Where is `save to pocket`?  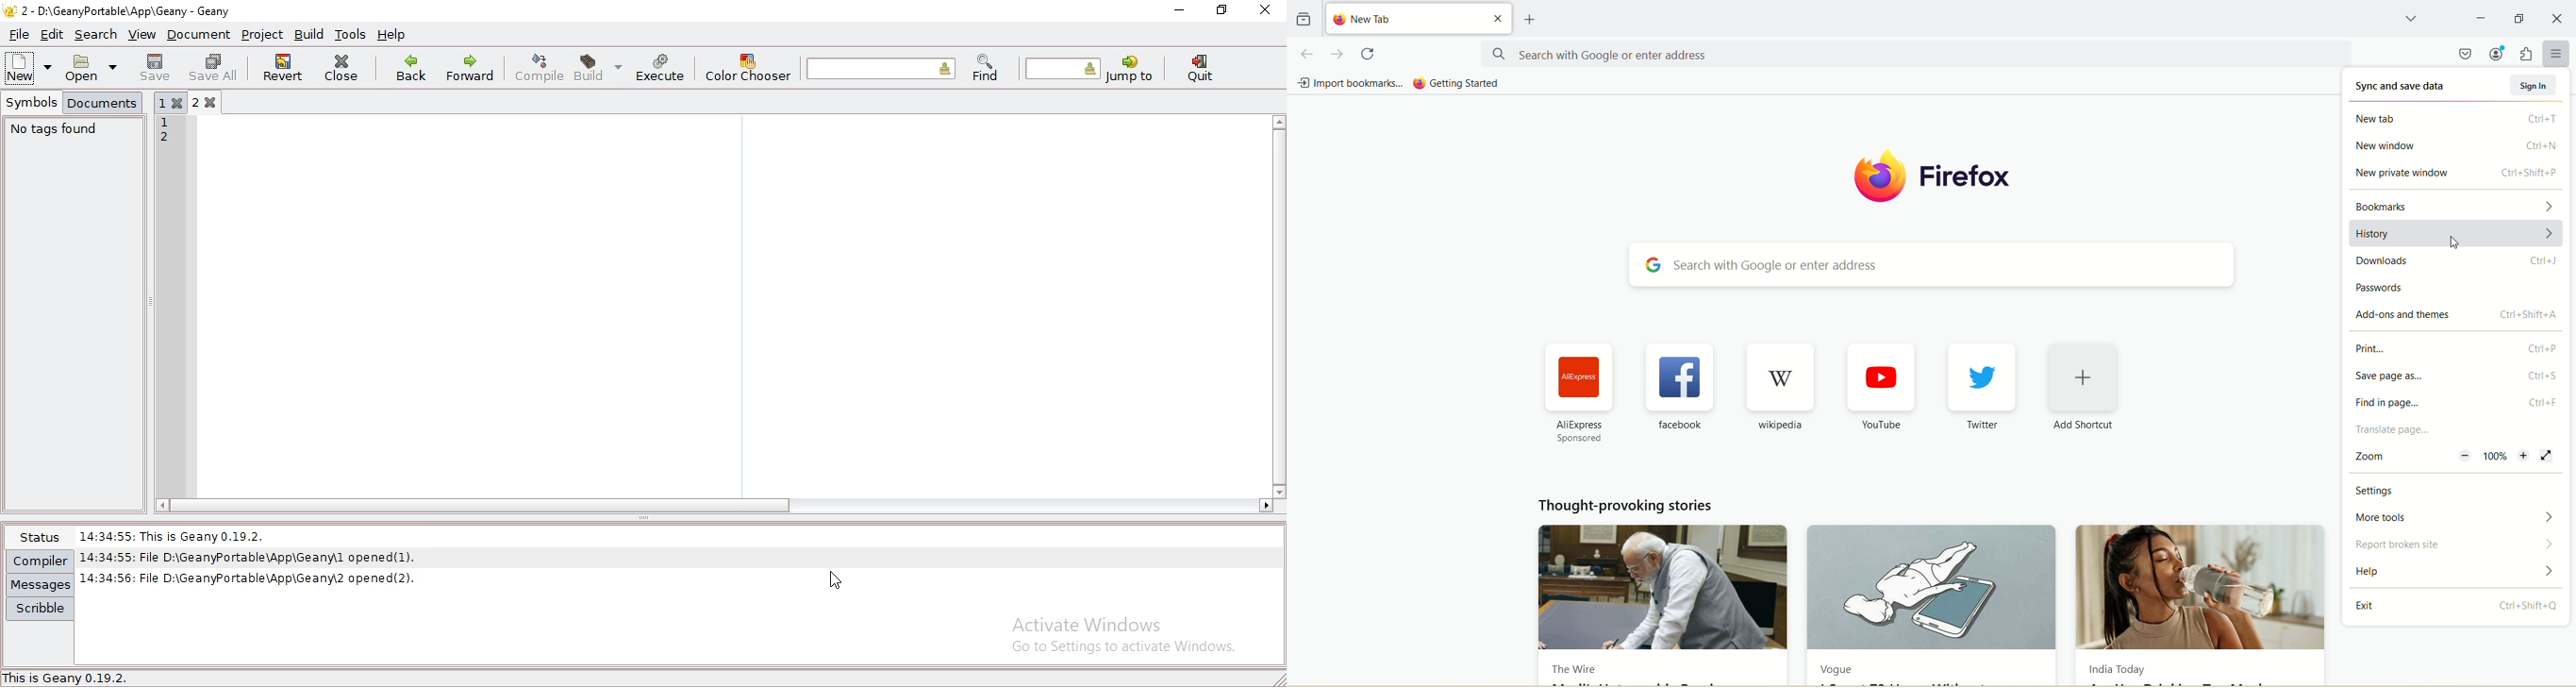 save to pocket is located at coordinates (2466, 54).